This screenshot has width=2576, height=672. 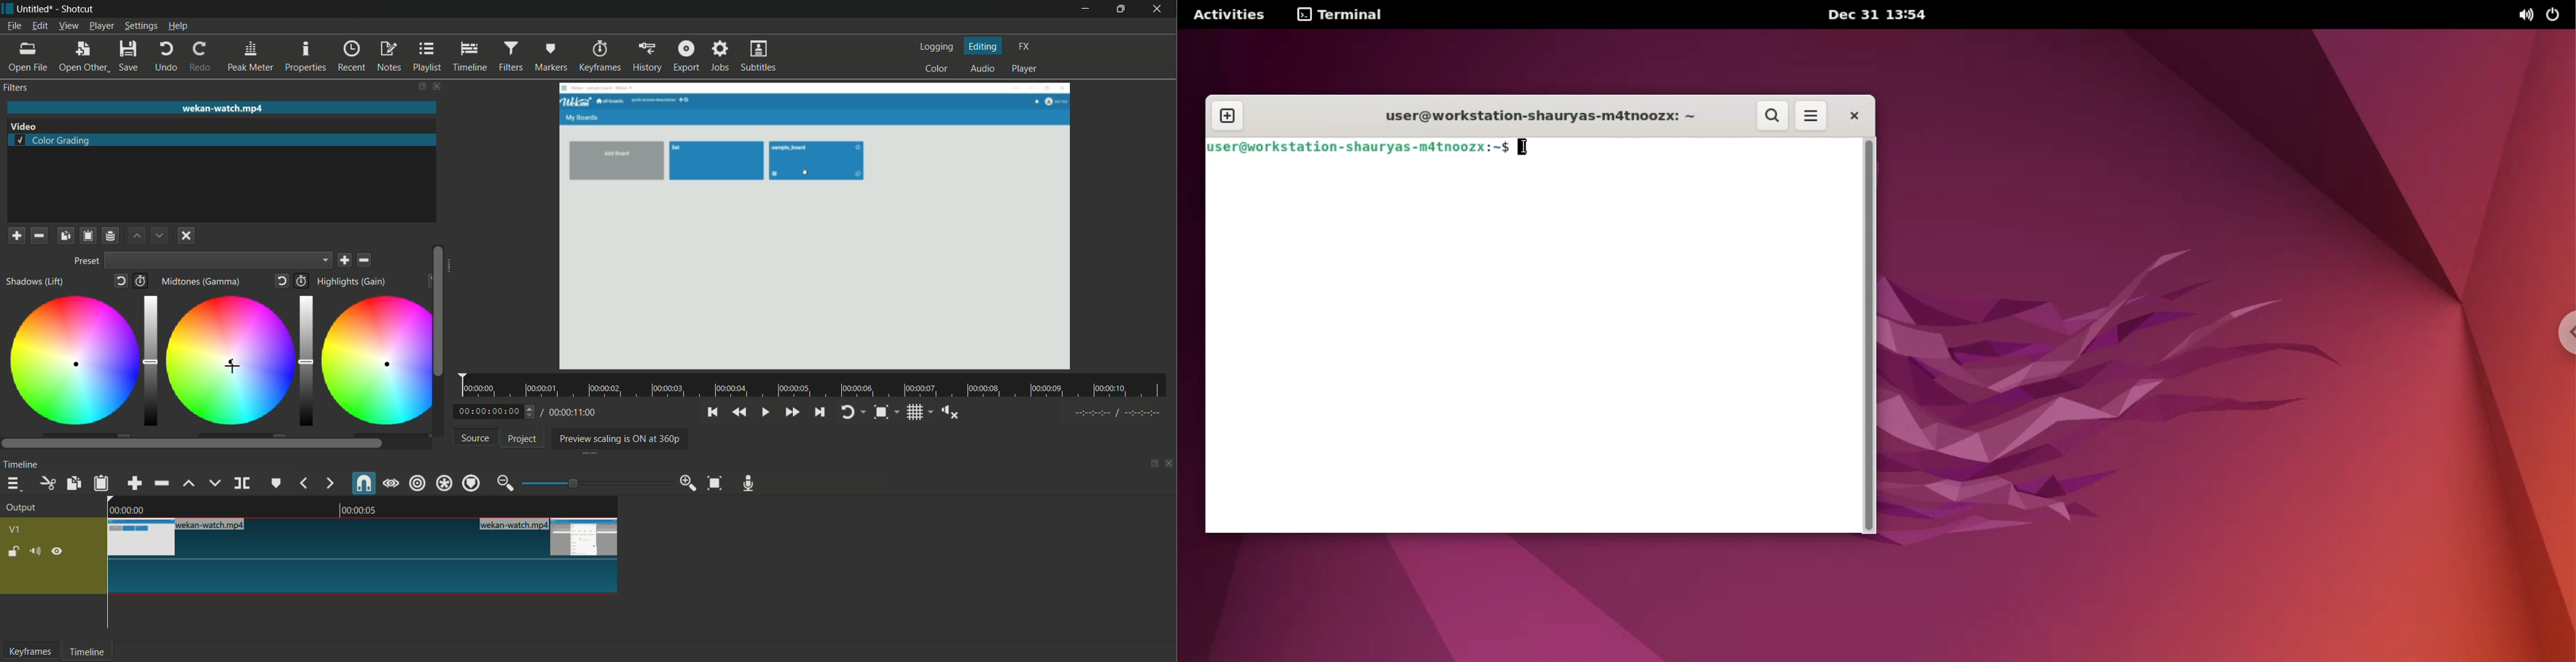 I want to click on ----:-- /, so click(x=1124, y=415).